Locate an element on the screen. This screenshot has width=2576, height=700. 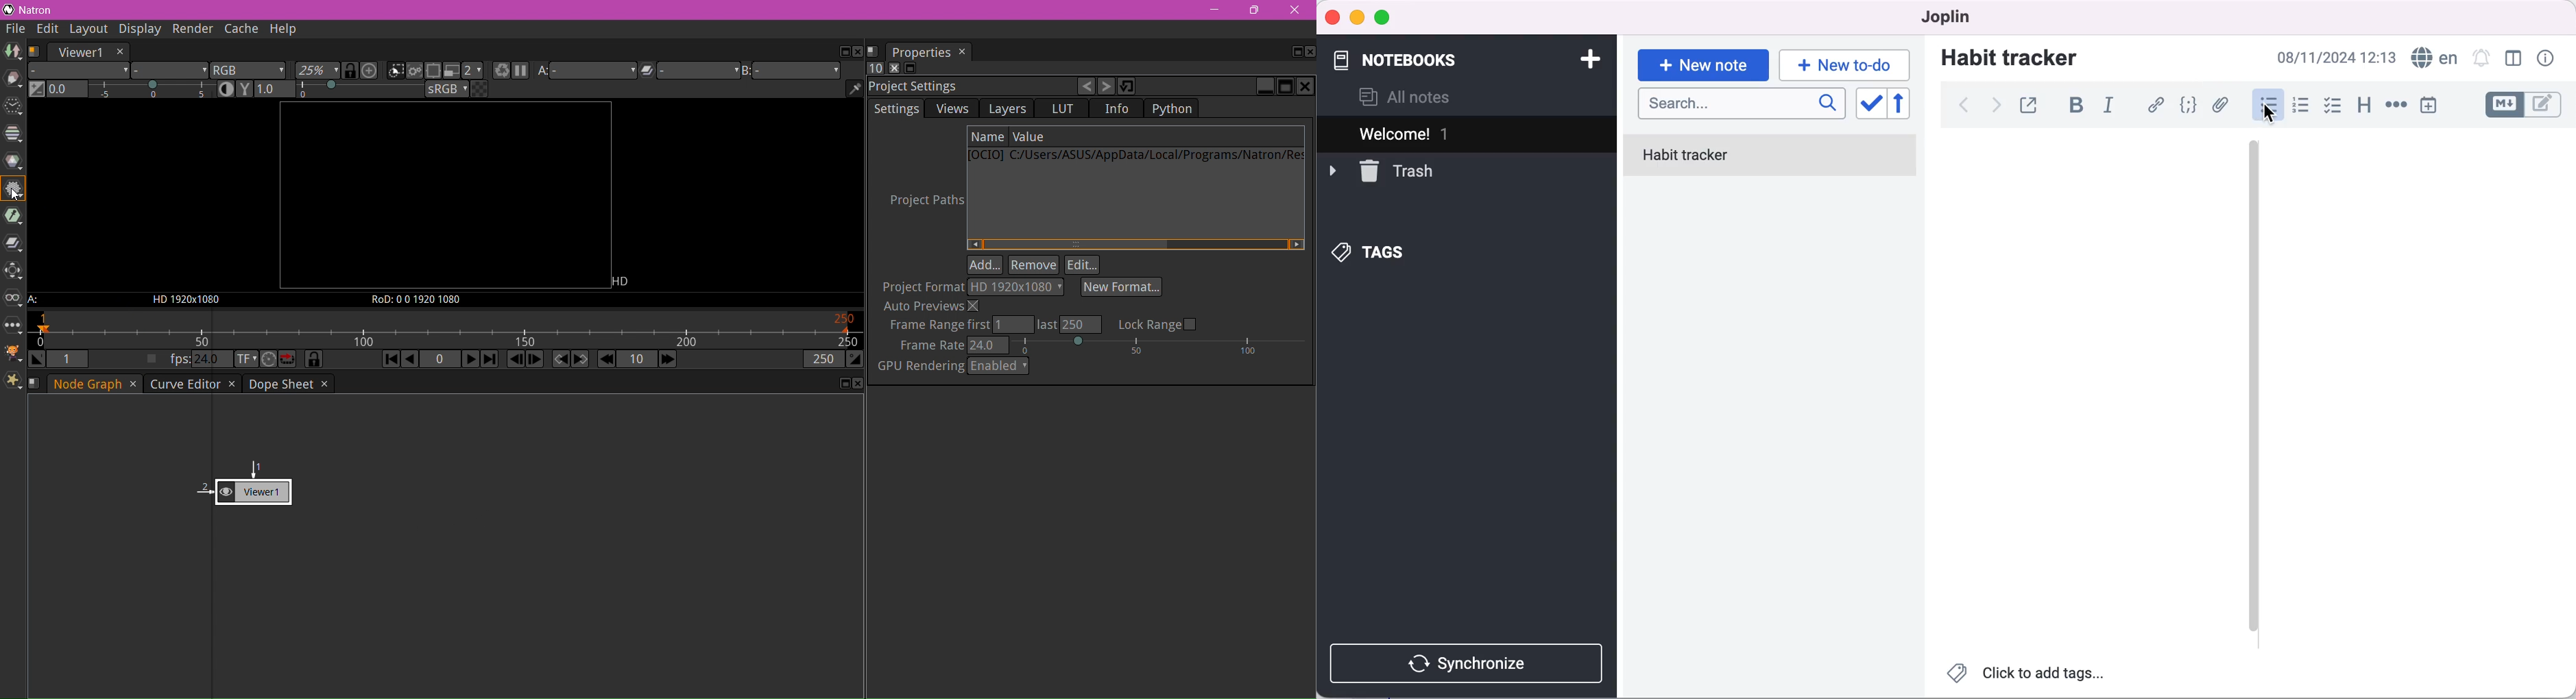
08/11/2024 12:13 is located at coordinates (2333, 57).